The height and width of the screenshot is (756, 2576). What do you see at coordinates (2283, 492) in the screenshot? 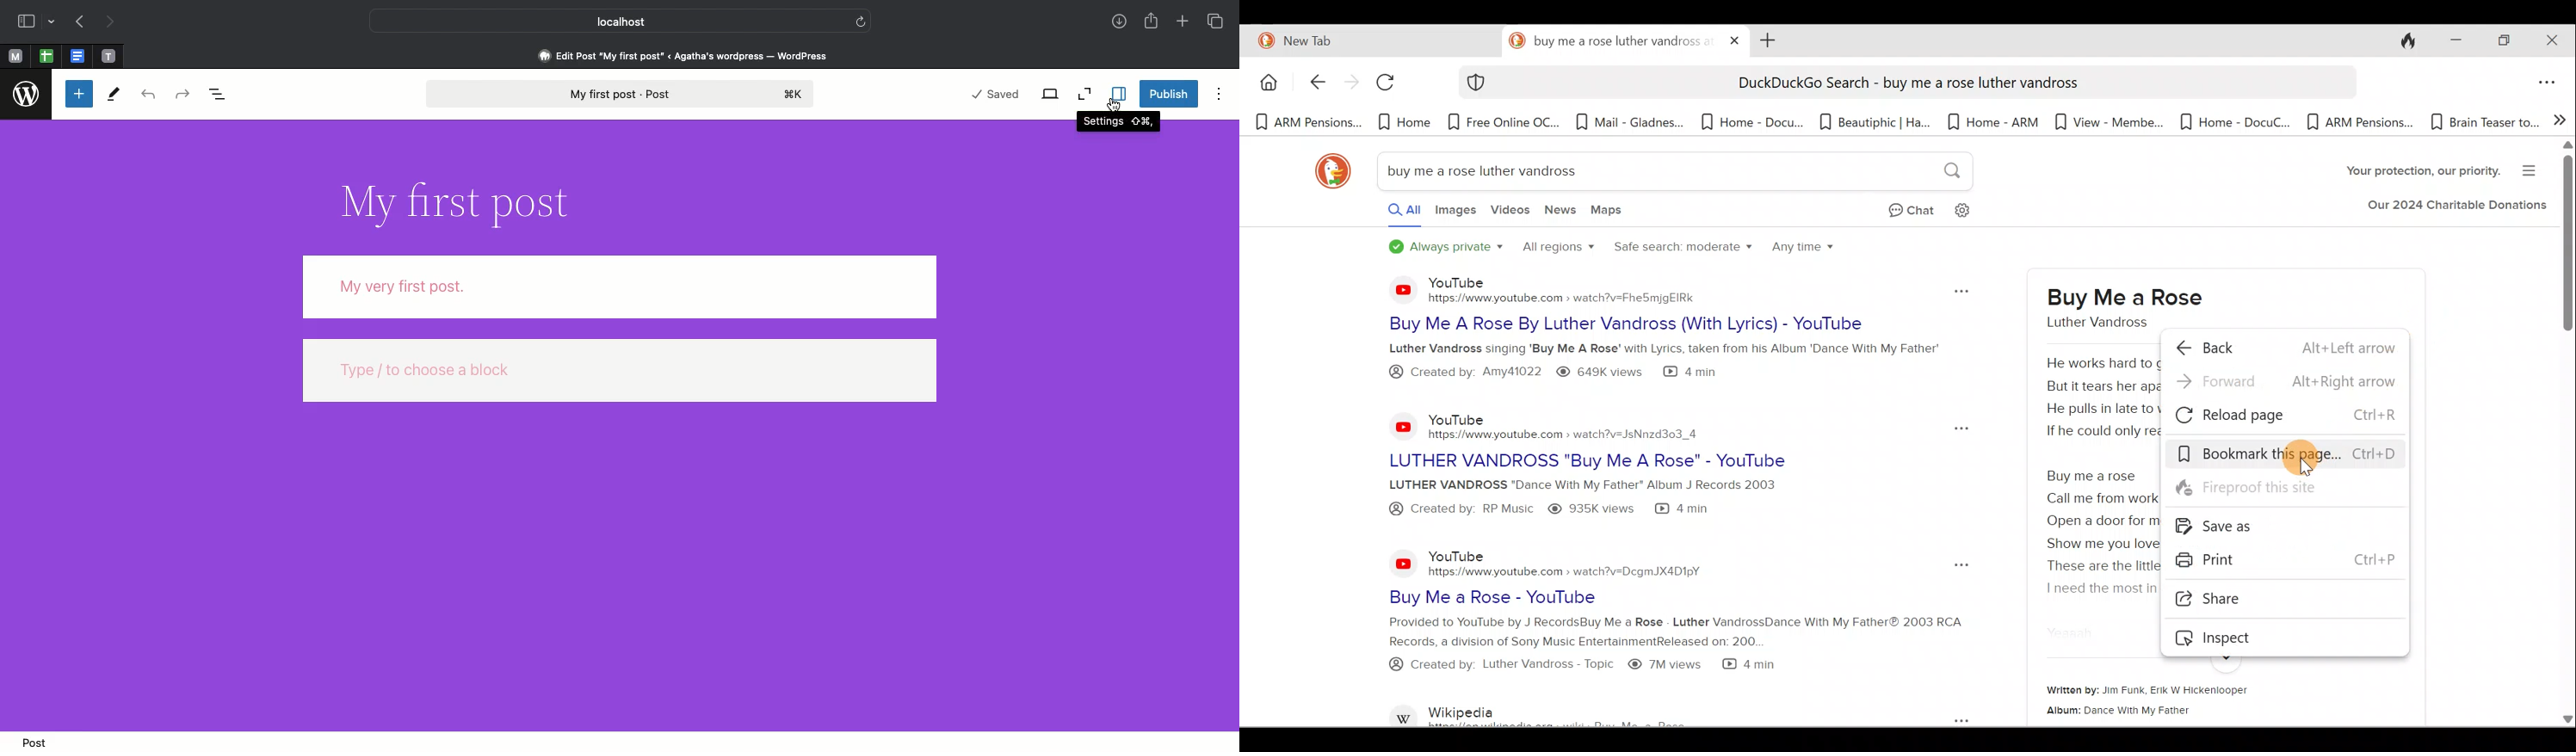
I see `Fireproof this site` at bounding box center [2283, 492].